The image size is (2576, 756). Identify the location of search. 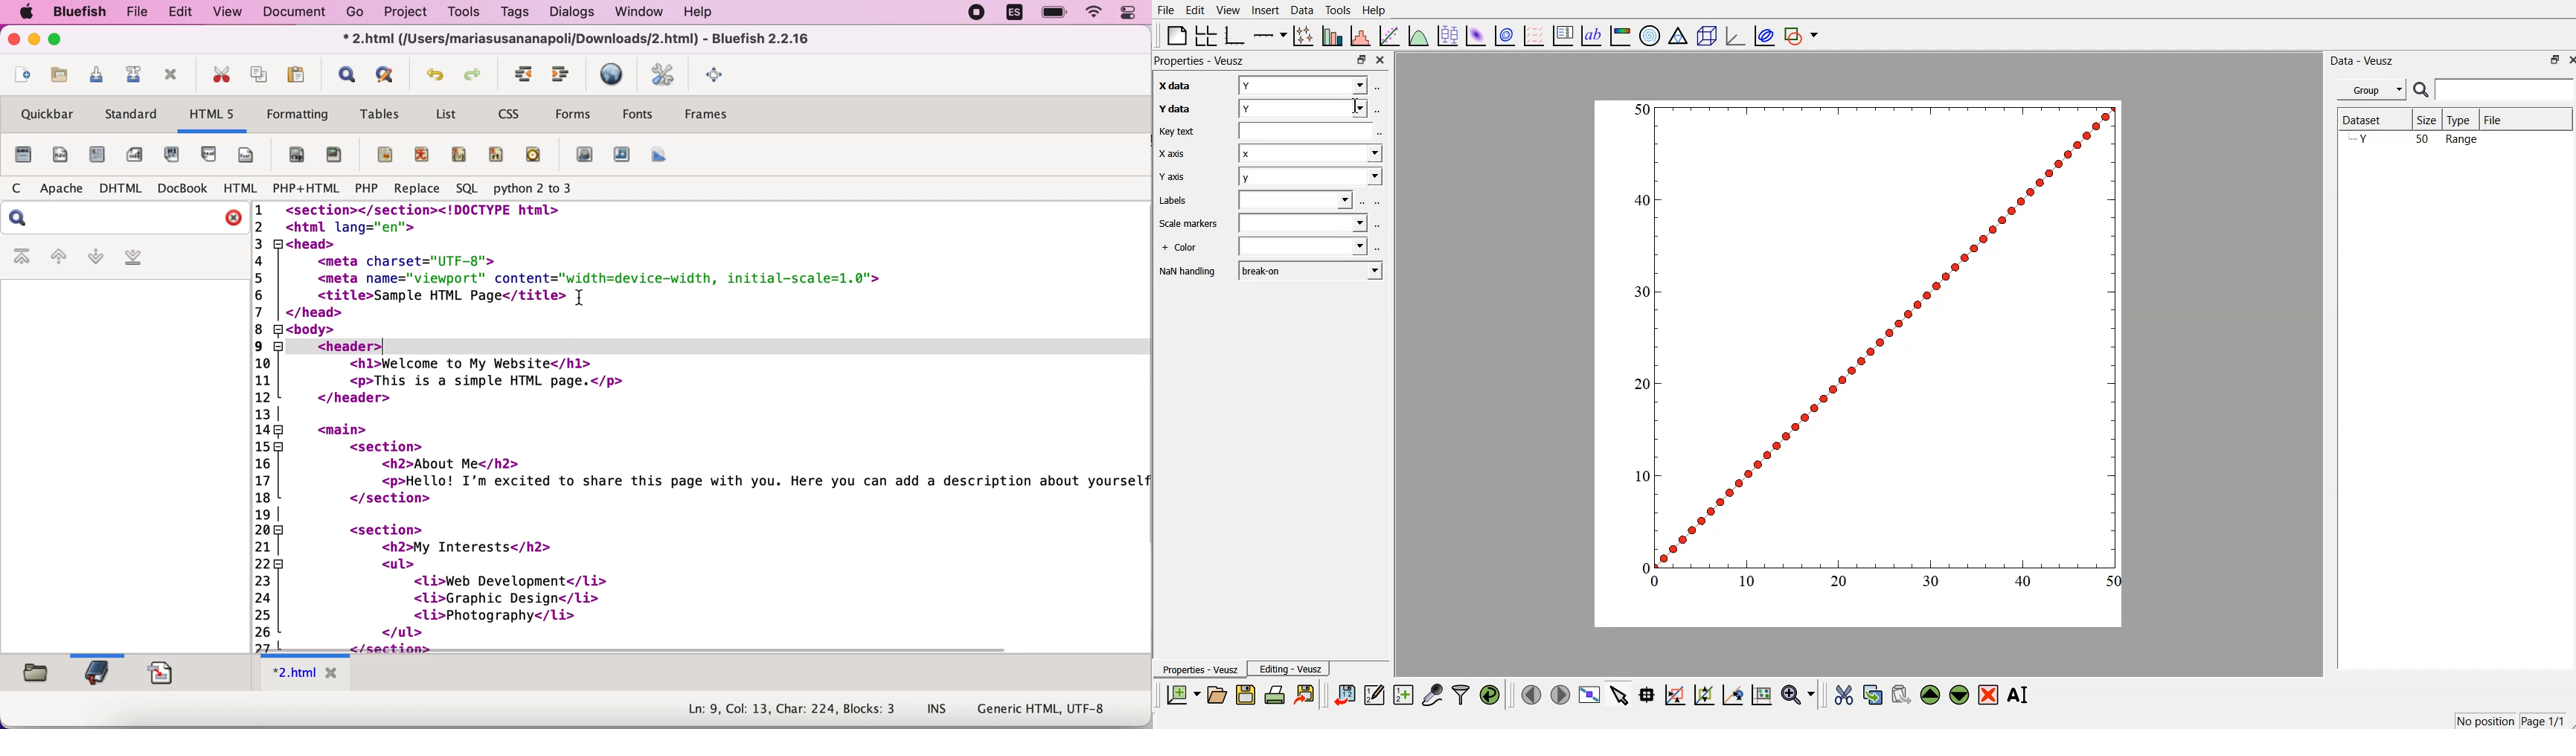
(124, 219).